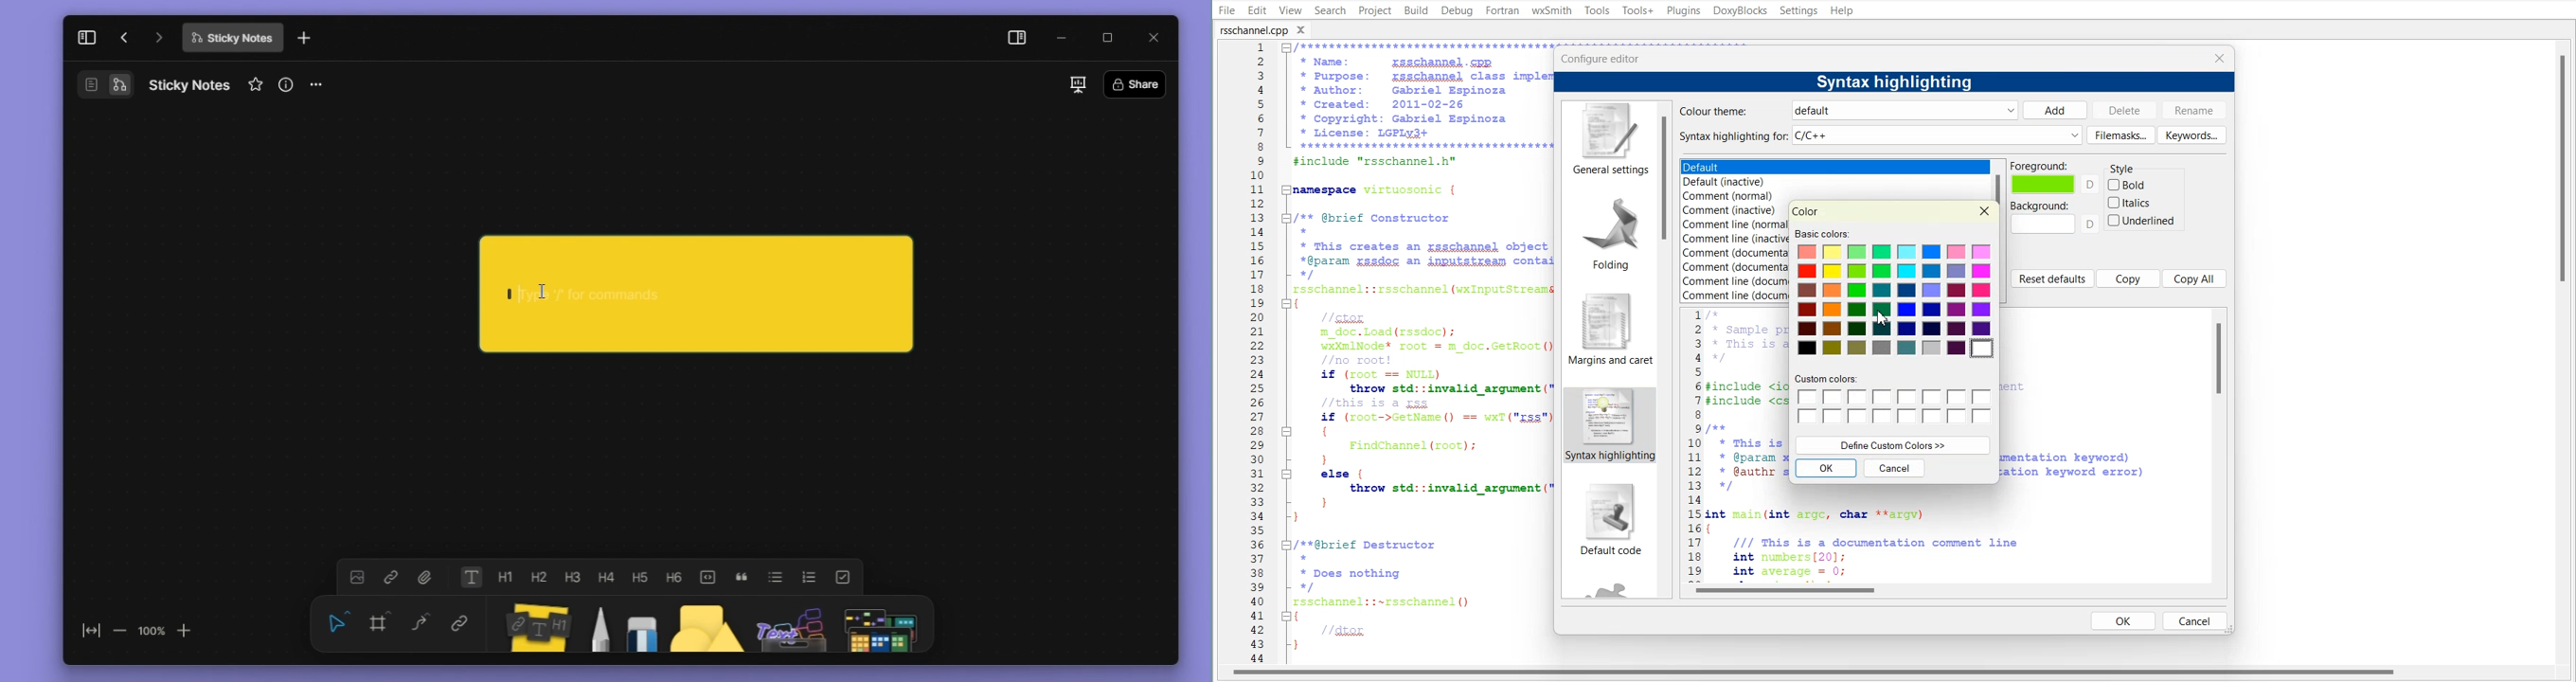 This screenshot has height=700, width=2576. Describe the element at coordinates (1800, 10) in the screenshot. I see `Settings` at that location.